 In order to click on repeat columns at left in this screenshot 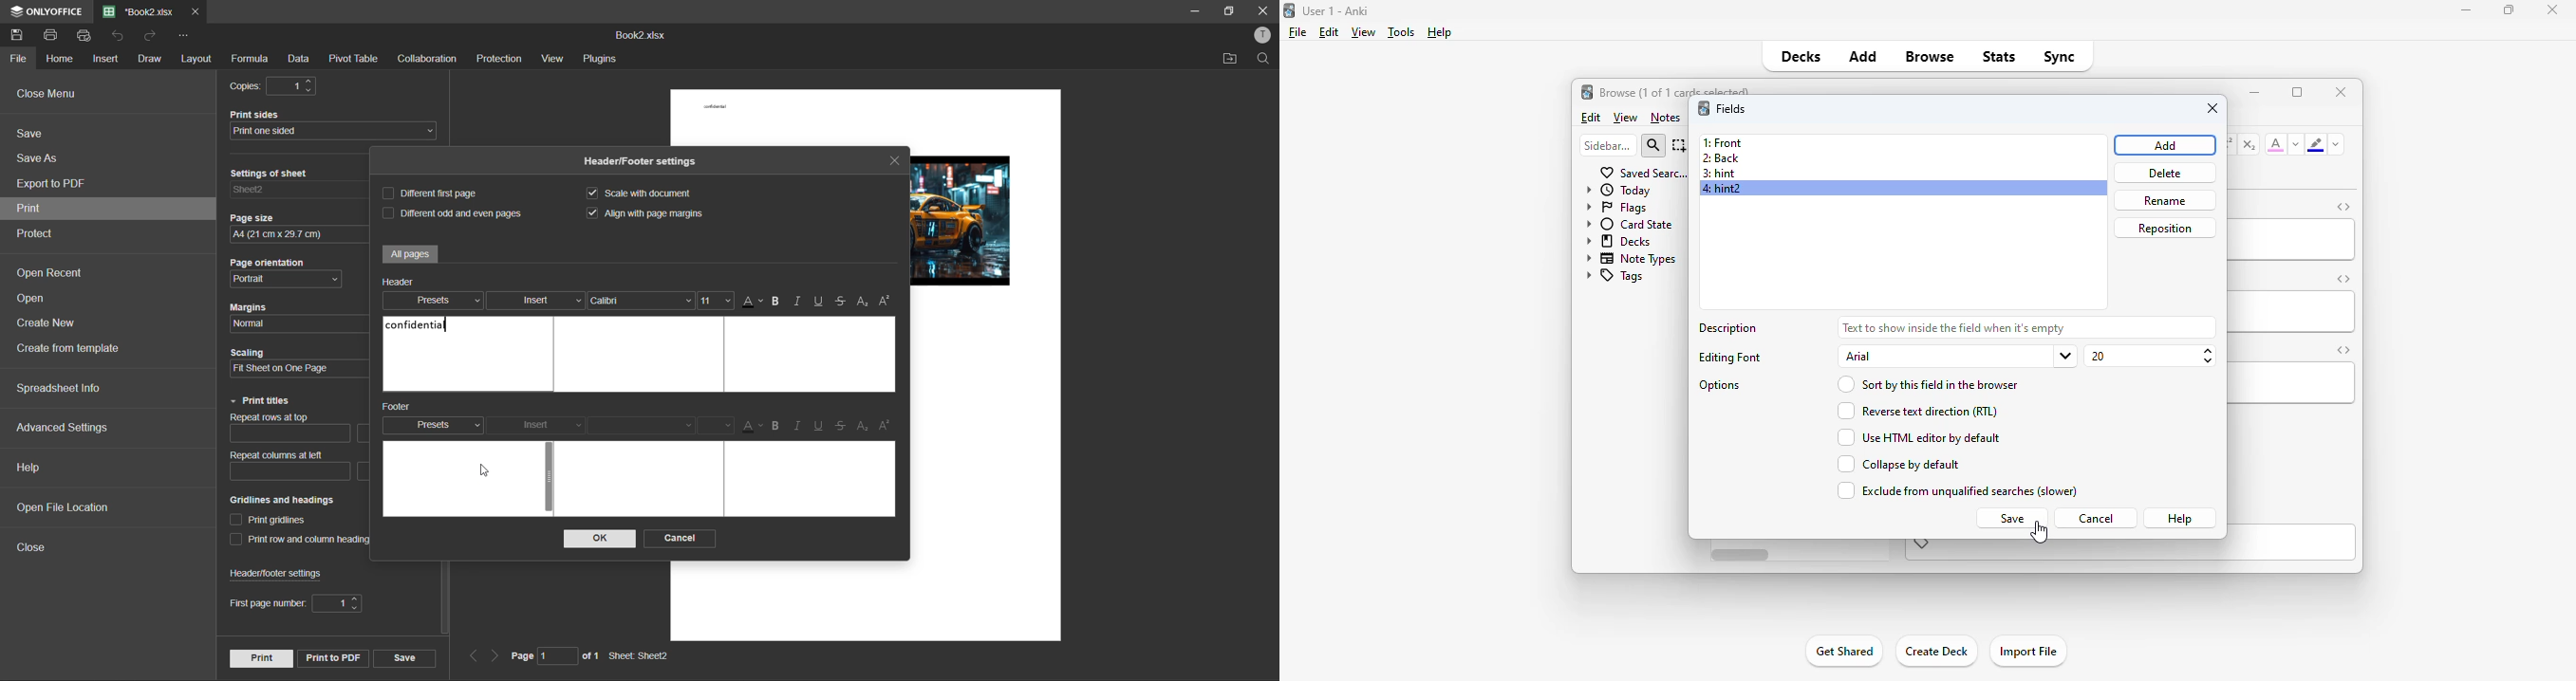, I will do `click(297, 465)`.